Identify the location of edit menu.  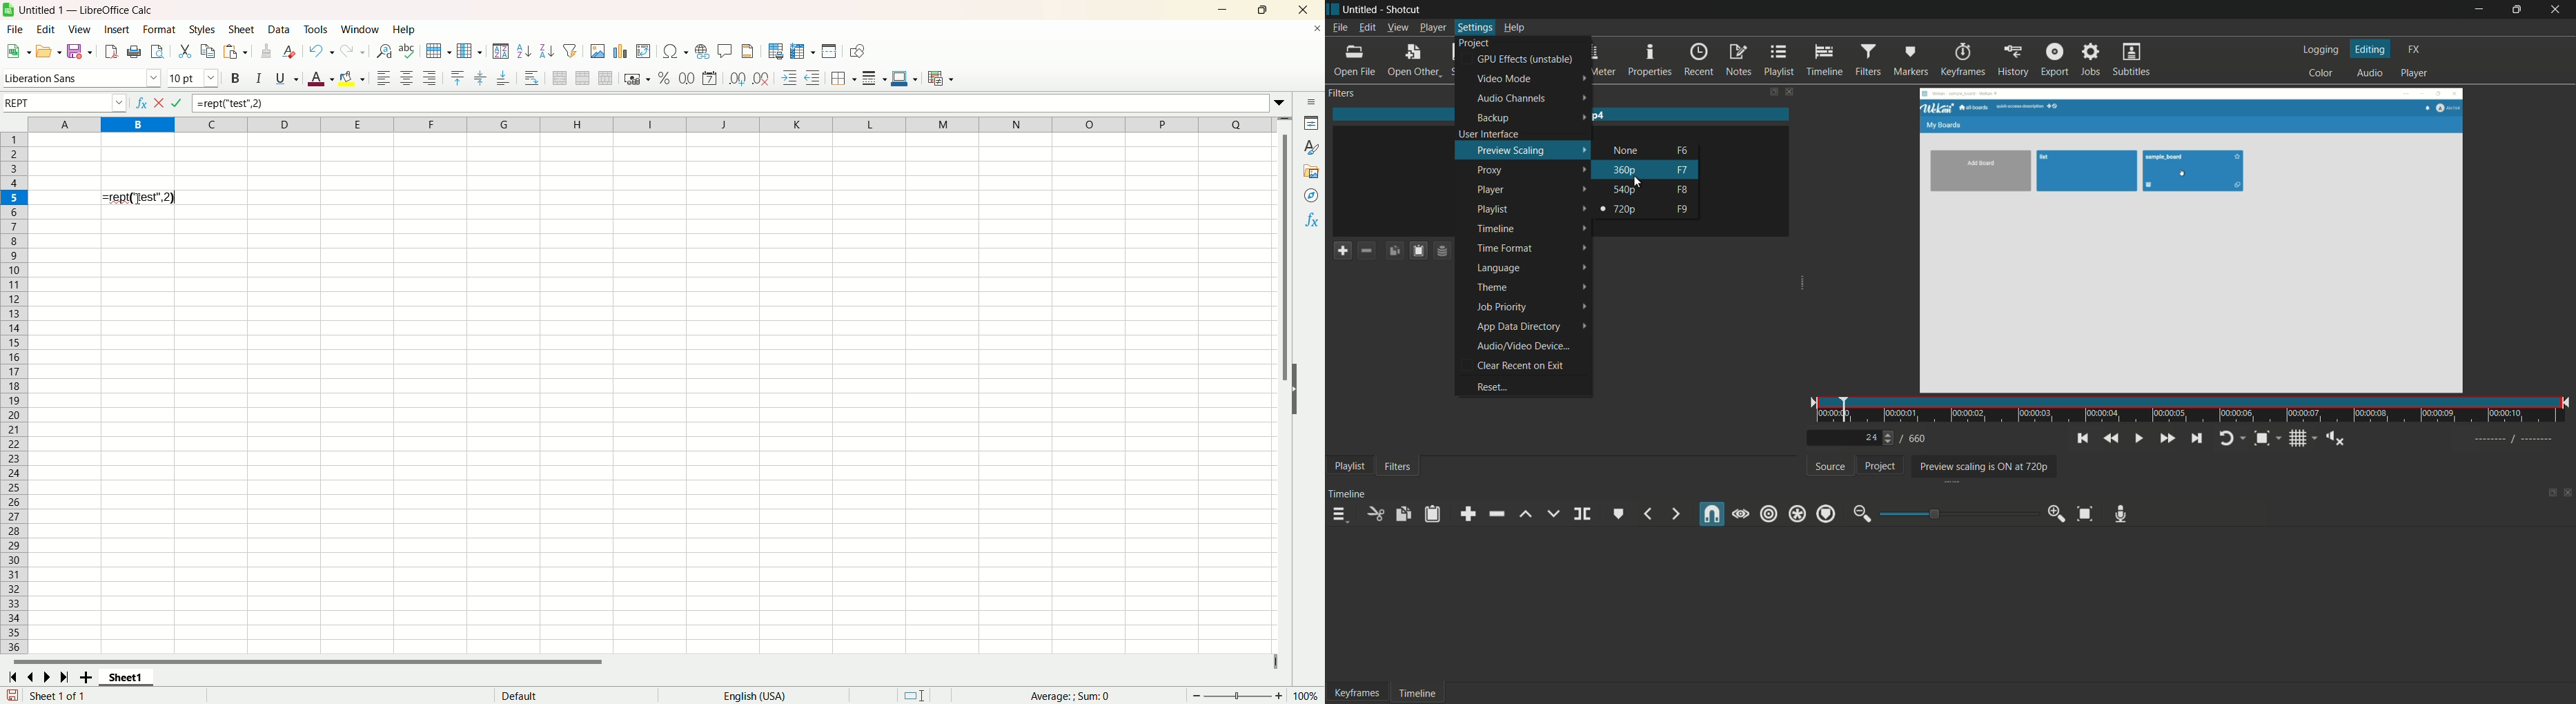
(1369, 27).